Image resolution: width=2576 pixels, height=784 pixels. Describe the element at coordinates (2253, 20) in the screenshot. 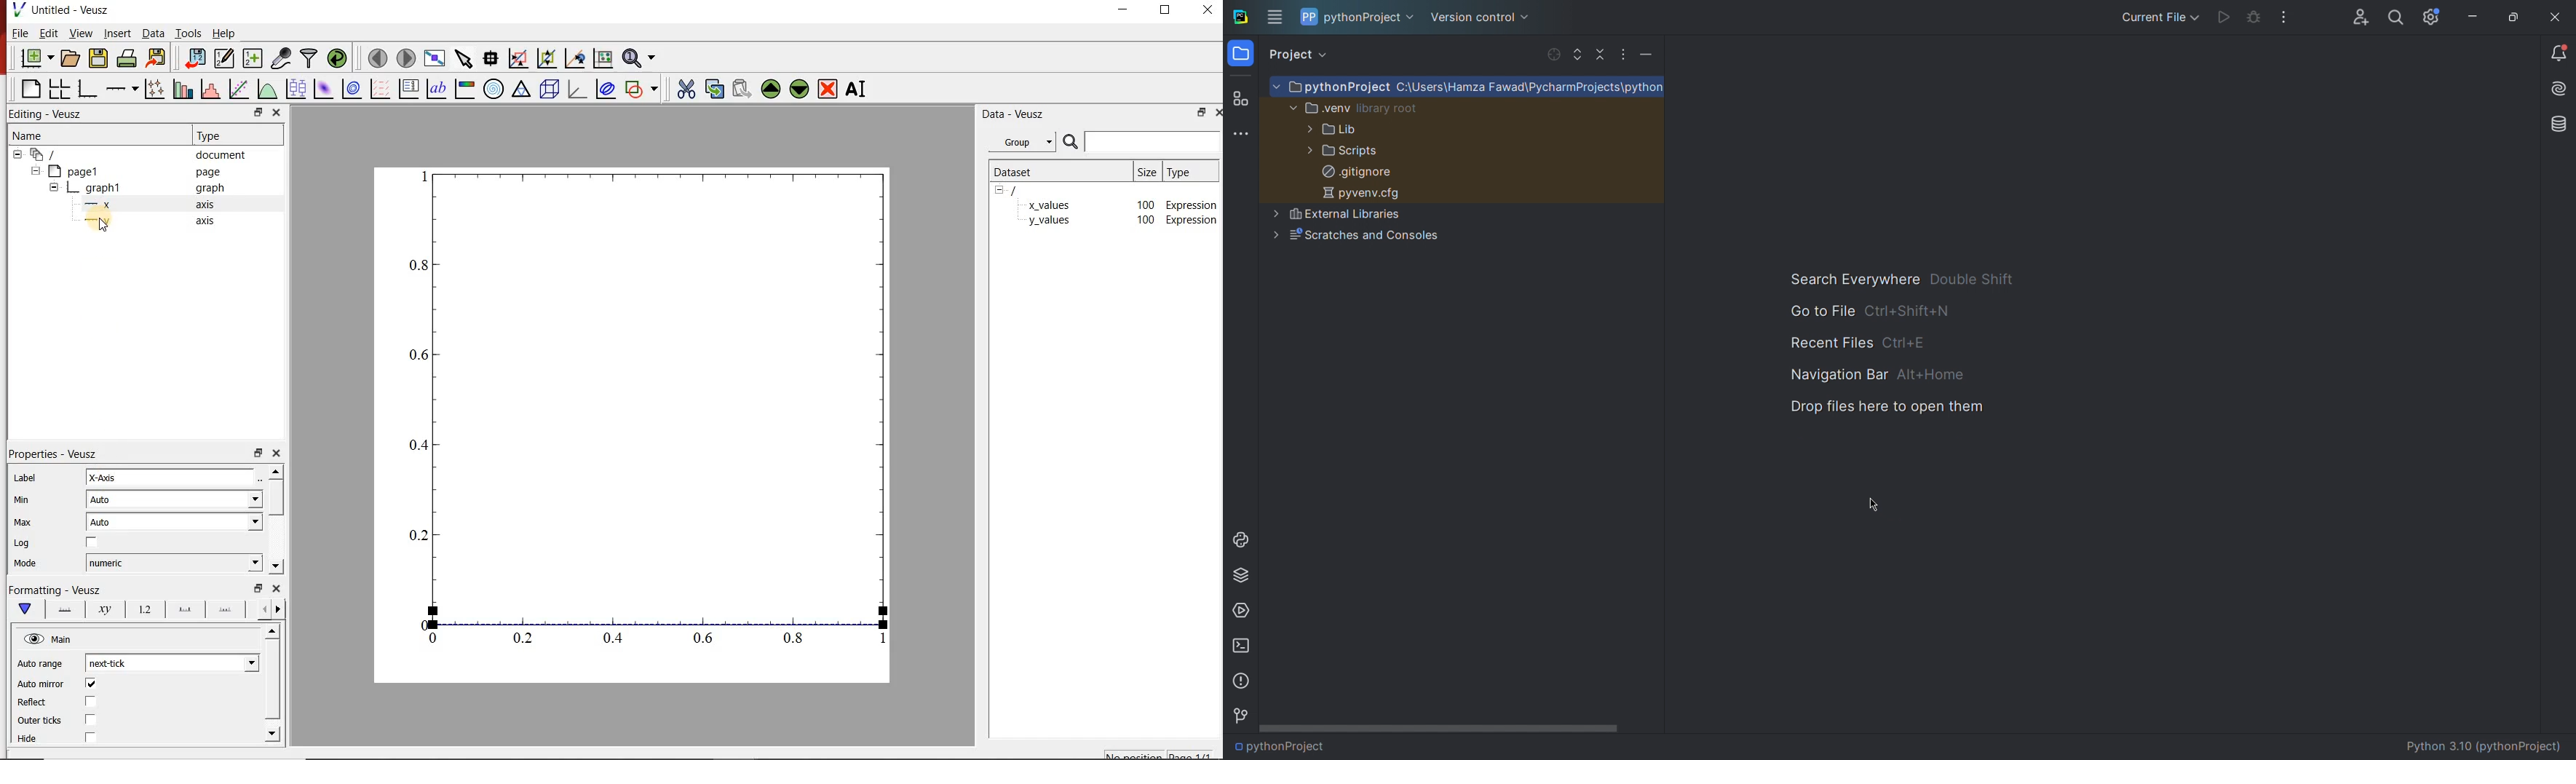

I see `check bugs` at that location.